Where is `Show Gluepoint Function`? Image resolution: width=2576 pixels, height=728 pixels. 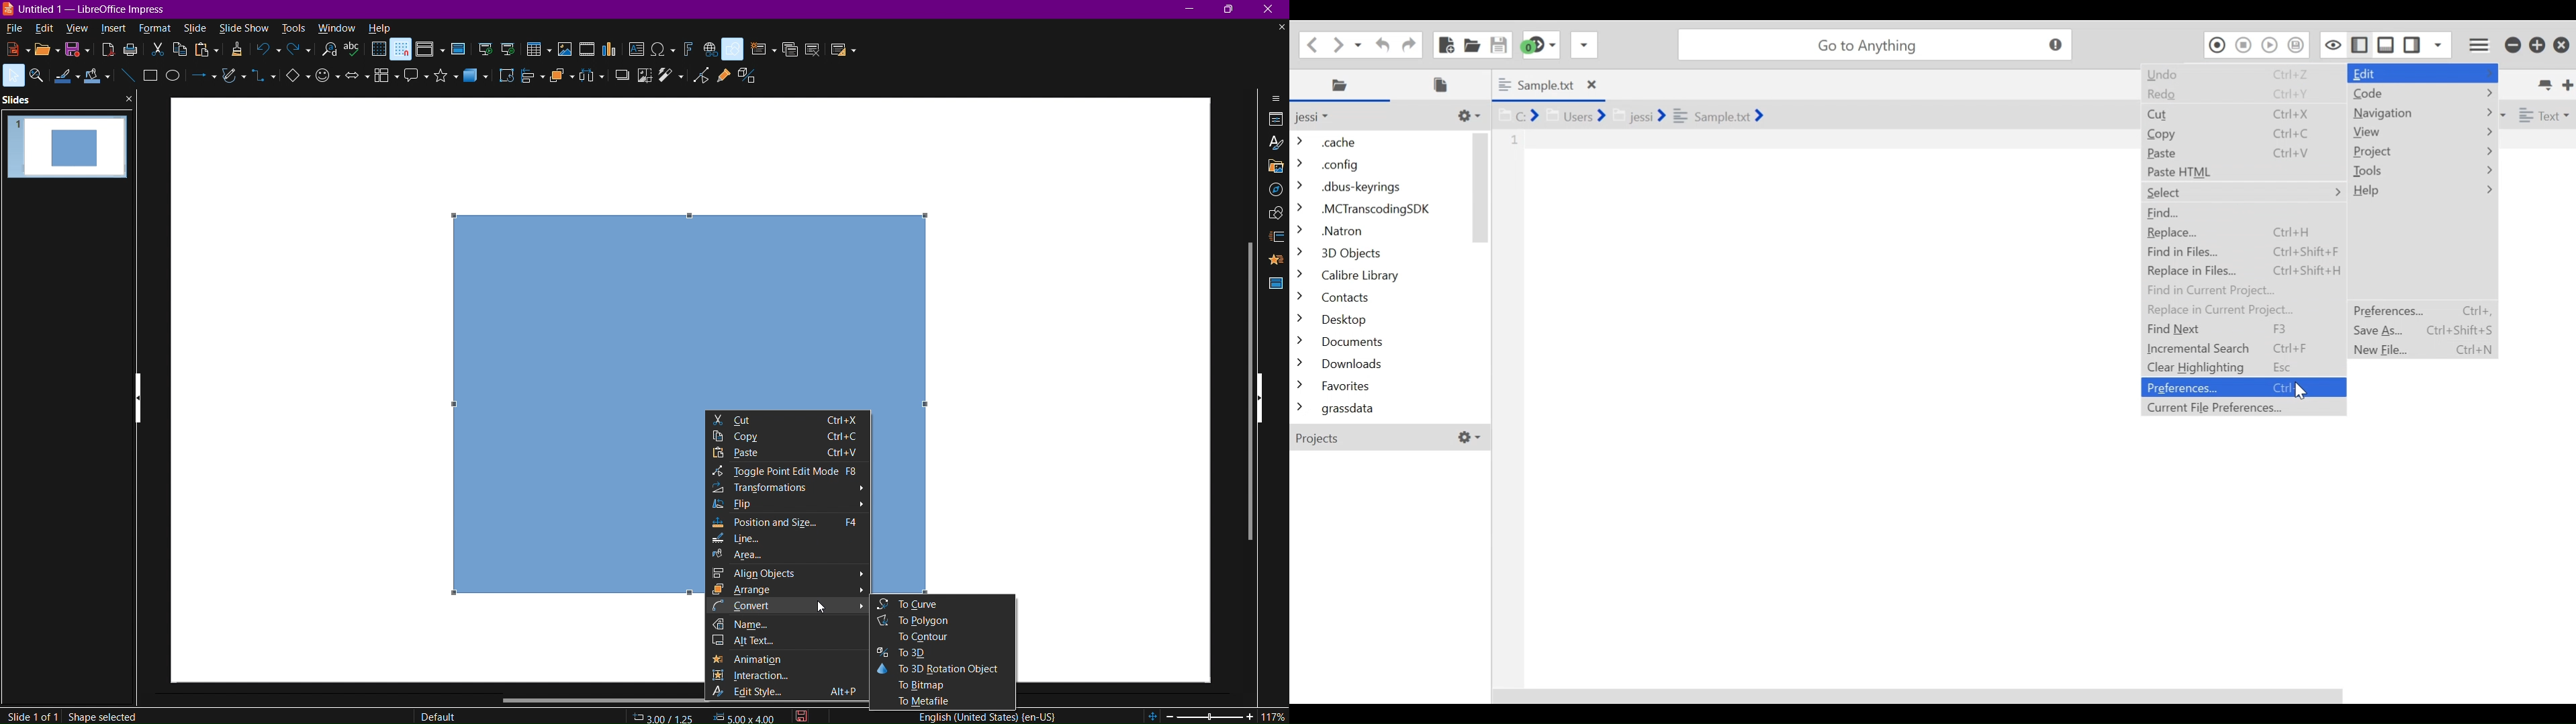
Show Gluepoint Function is located at coordinates (723, 75).